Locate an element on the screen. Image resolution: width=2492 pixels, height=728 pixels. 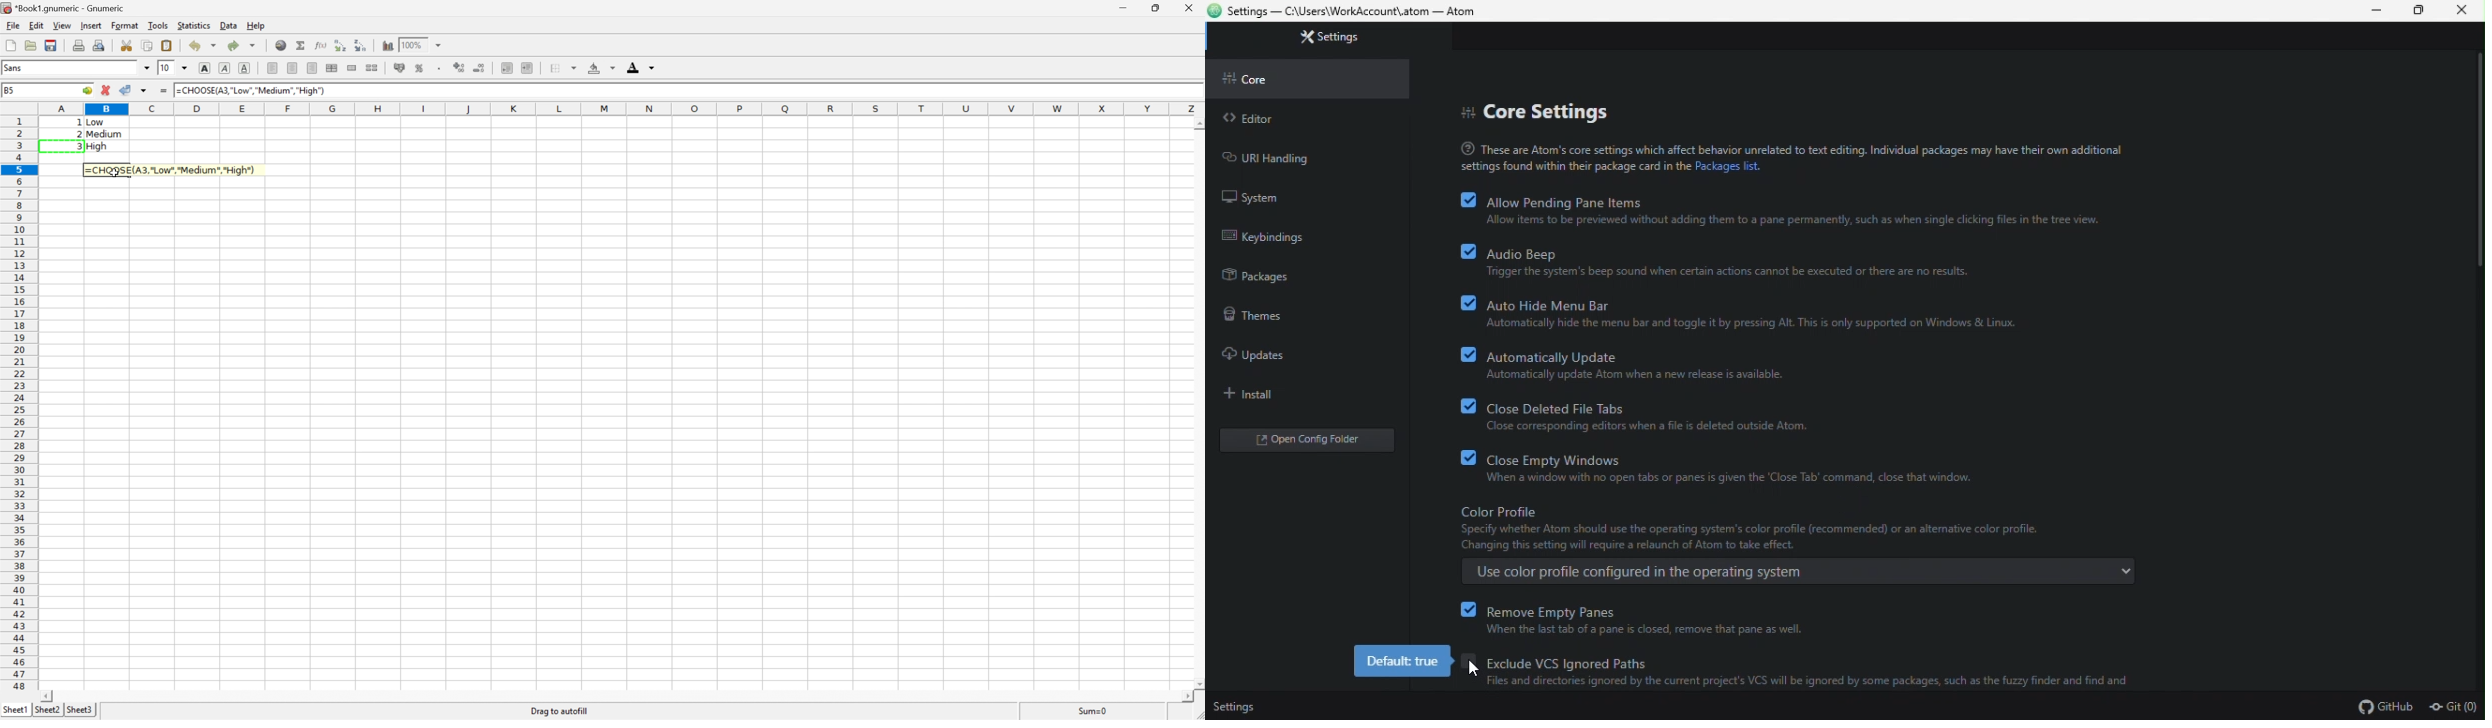
Accept changes is located at coordinates (126, 90).